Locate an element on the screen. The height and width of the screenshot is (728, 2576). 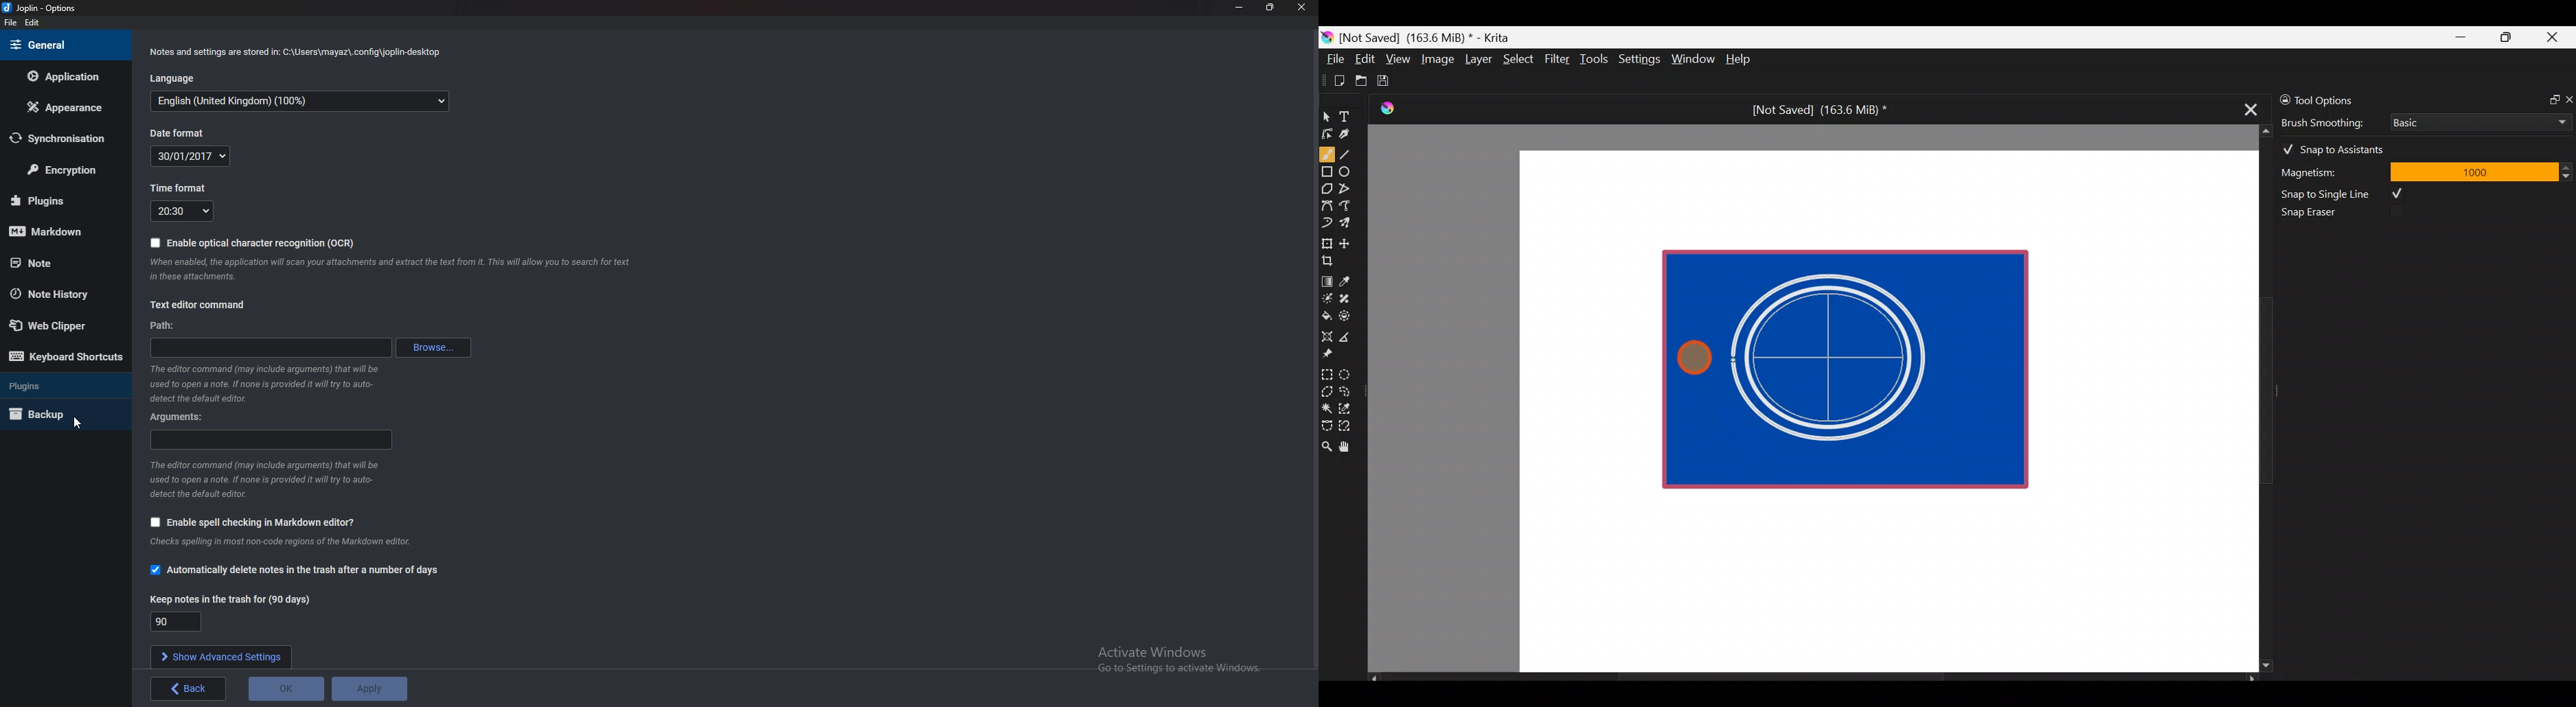
Ellipse tool is located at coordinates (1351, 170).